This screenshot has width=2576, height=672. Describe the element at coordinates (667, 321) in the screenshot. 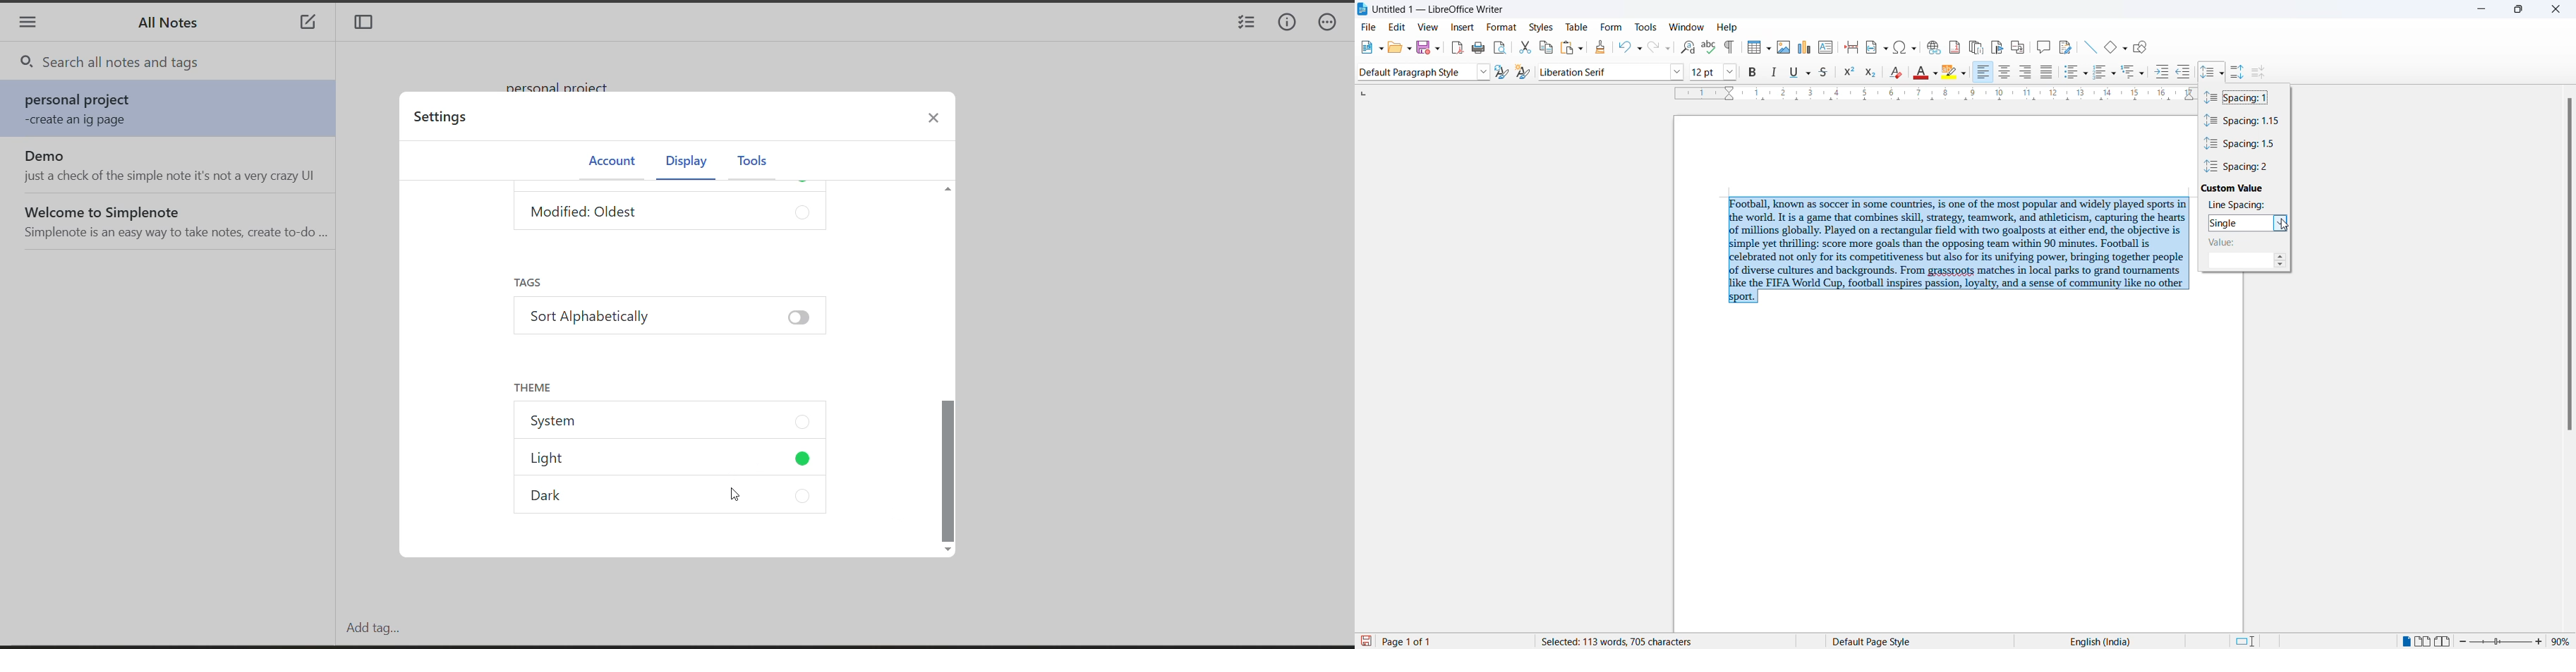

I see `sort alphabetically` at that location.